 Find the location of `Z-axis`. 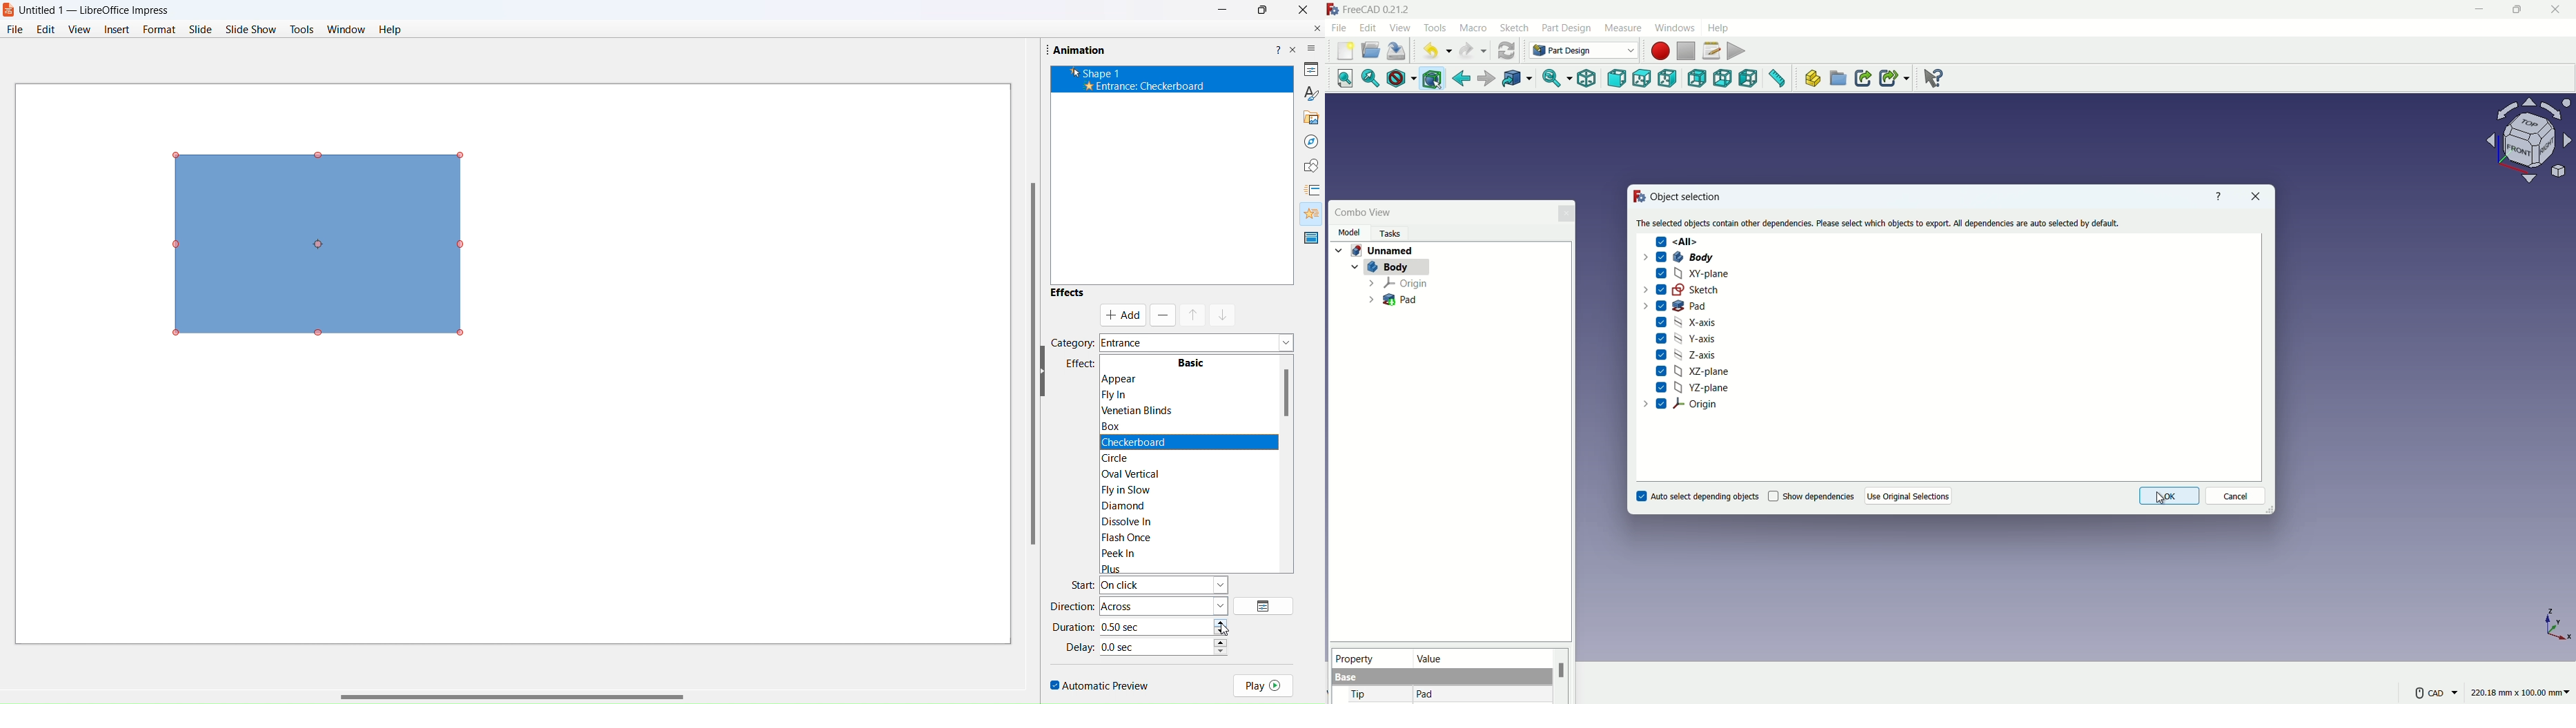

Z-axis is located at coordinates (1687, 354).